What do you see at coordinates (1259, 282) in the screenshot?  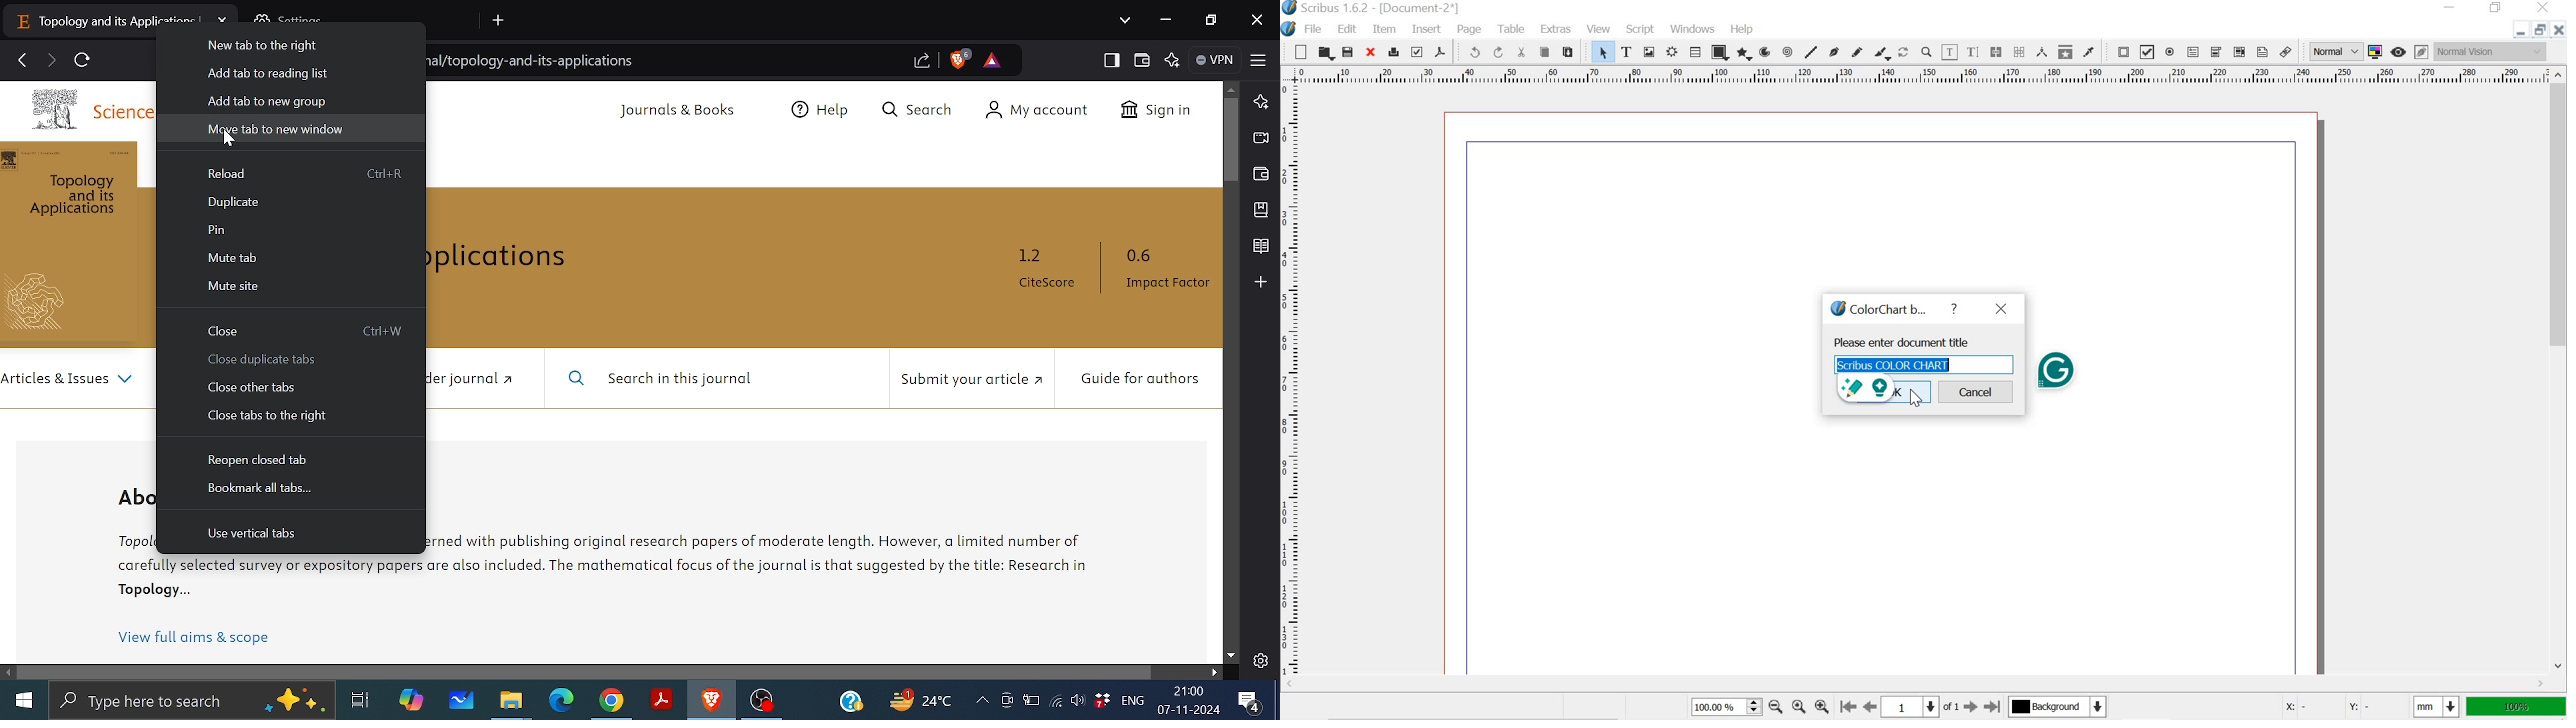 I see `Add to sidebar` at bounding box center [1259, 282].